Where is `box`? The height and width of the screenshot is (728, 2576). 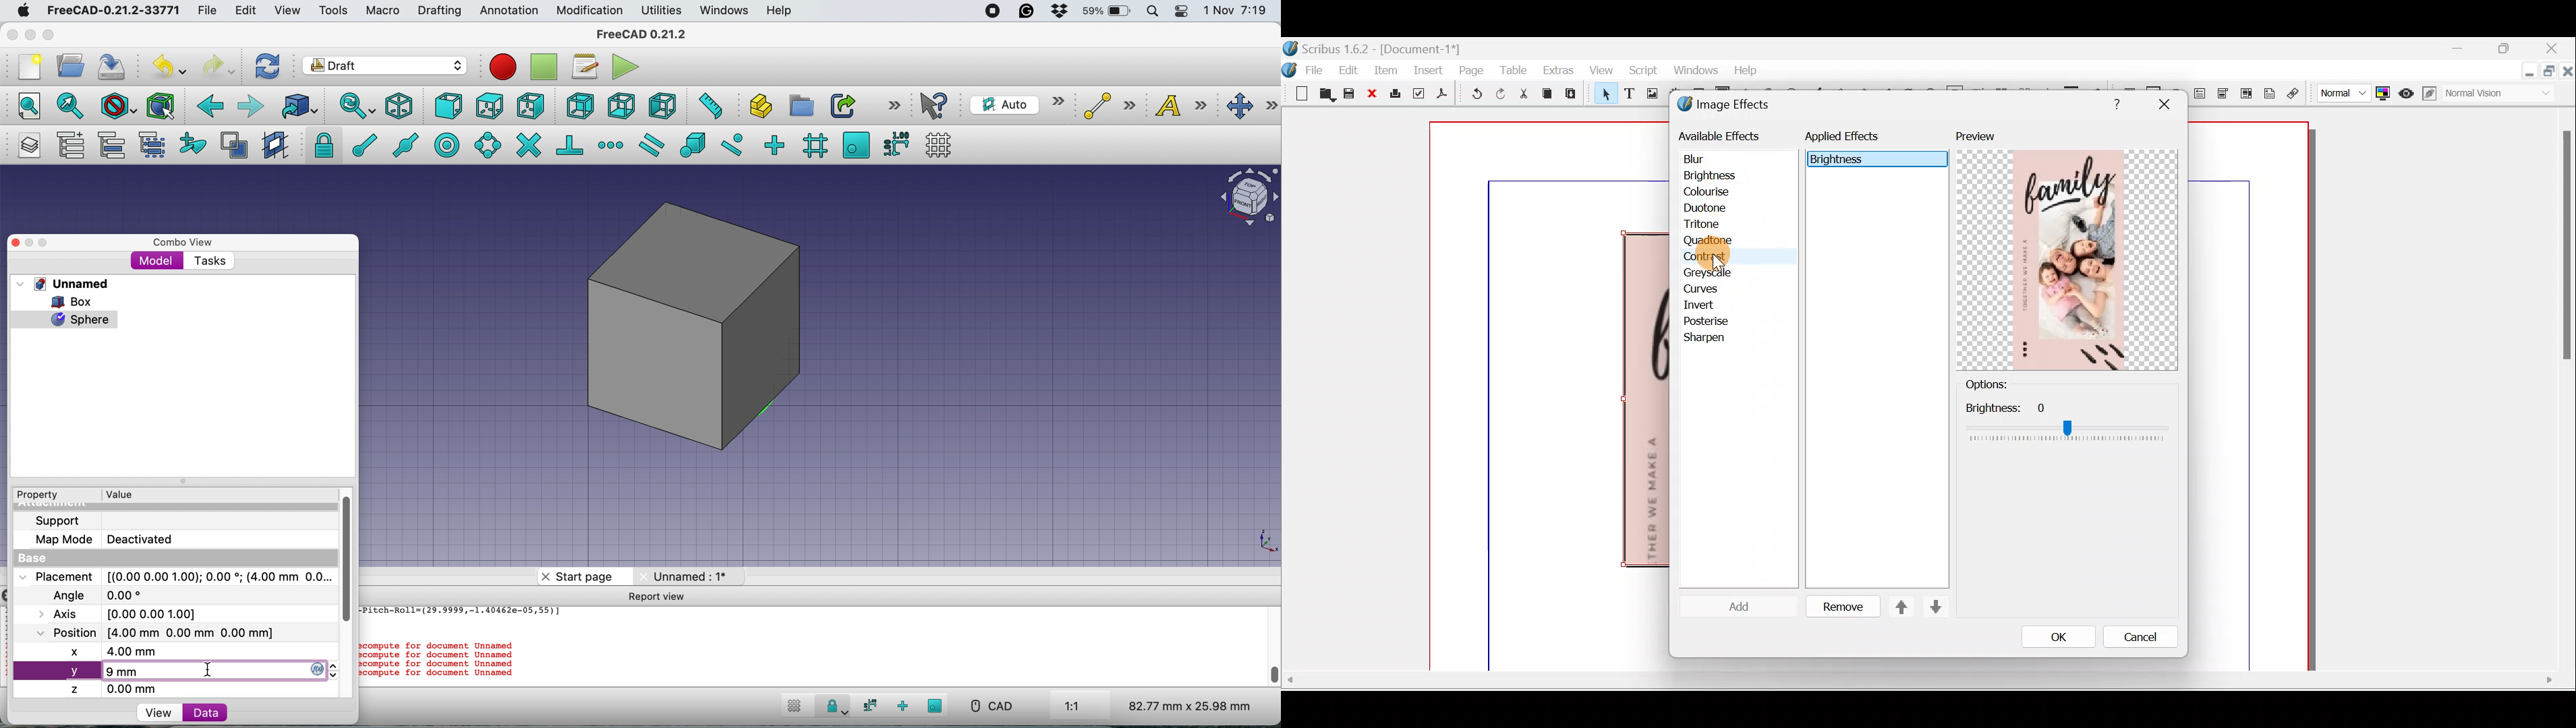 box is located at coordinates (78, 302).